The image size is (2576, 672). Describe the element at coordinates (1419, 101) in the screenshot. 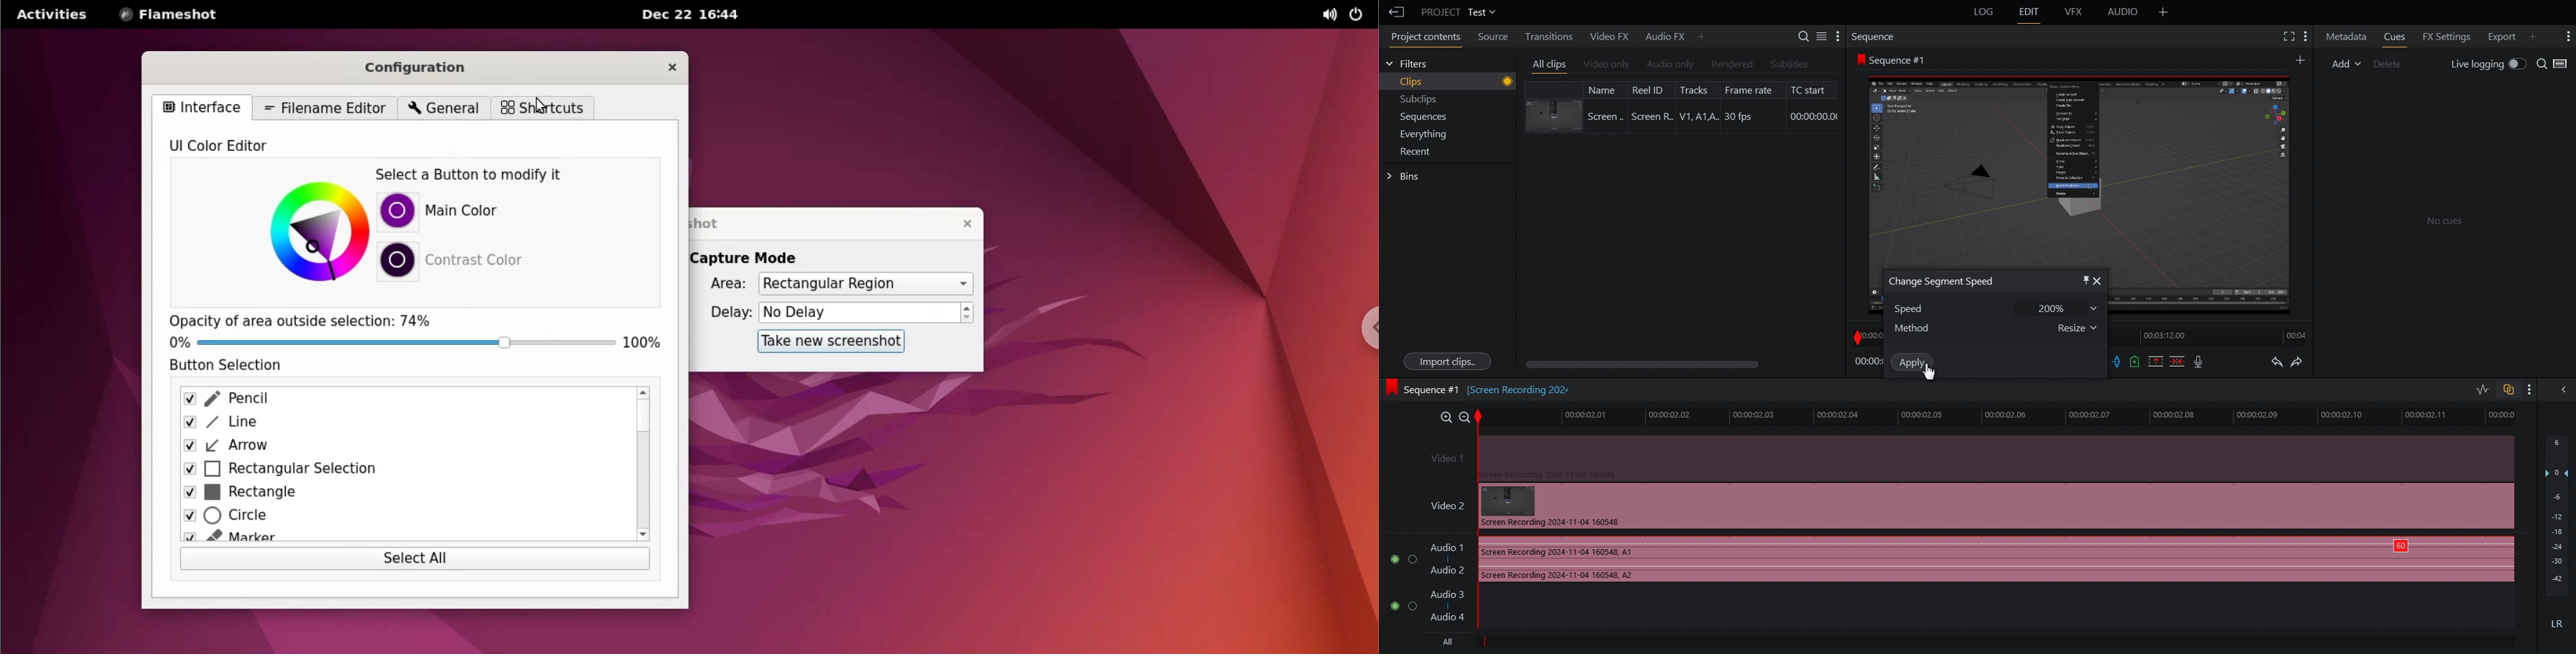

I see `Subclips` at that location.